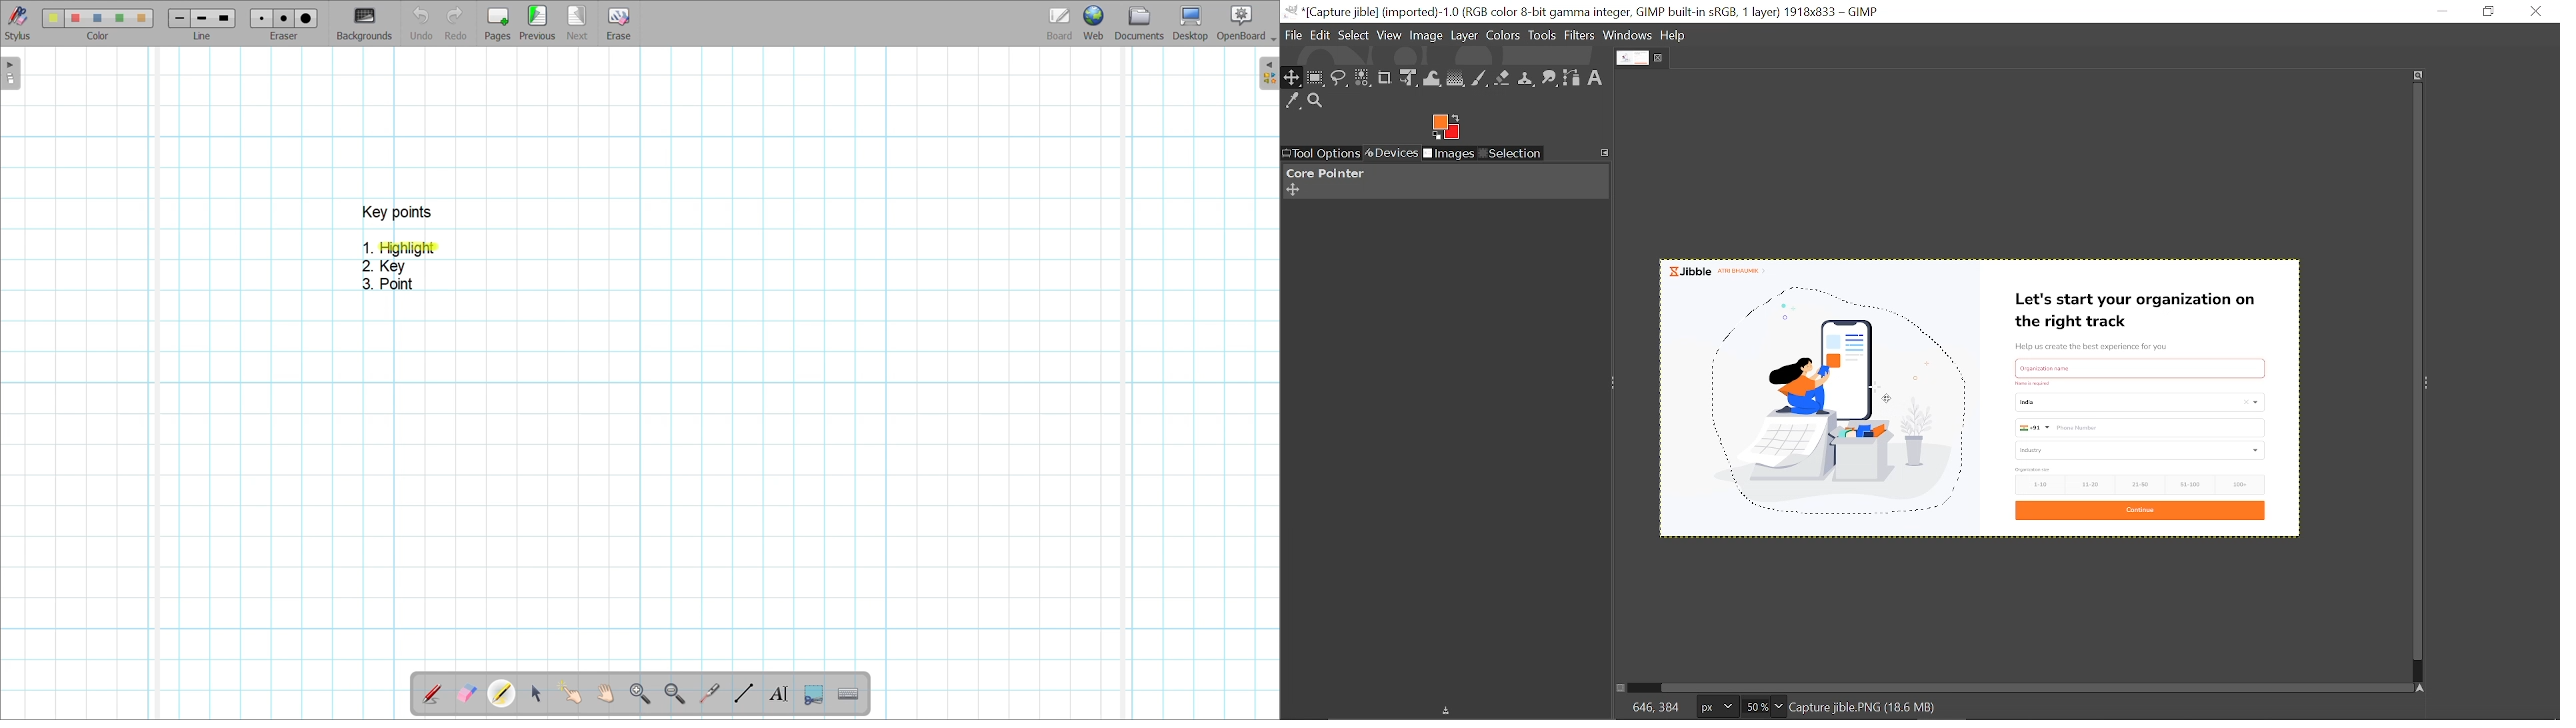 The height and width of the screenshot is (728, 2576). Describe the element at coordinates (2424, 688) in the screenshot. I see `Navigate this window` at that location.